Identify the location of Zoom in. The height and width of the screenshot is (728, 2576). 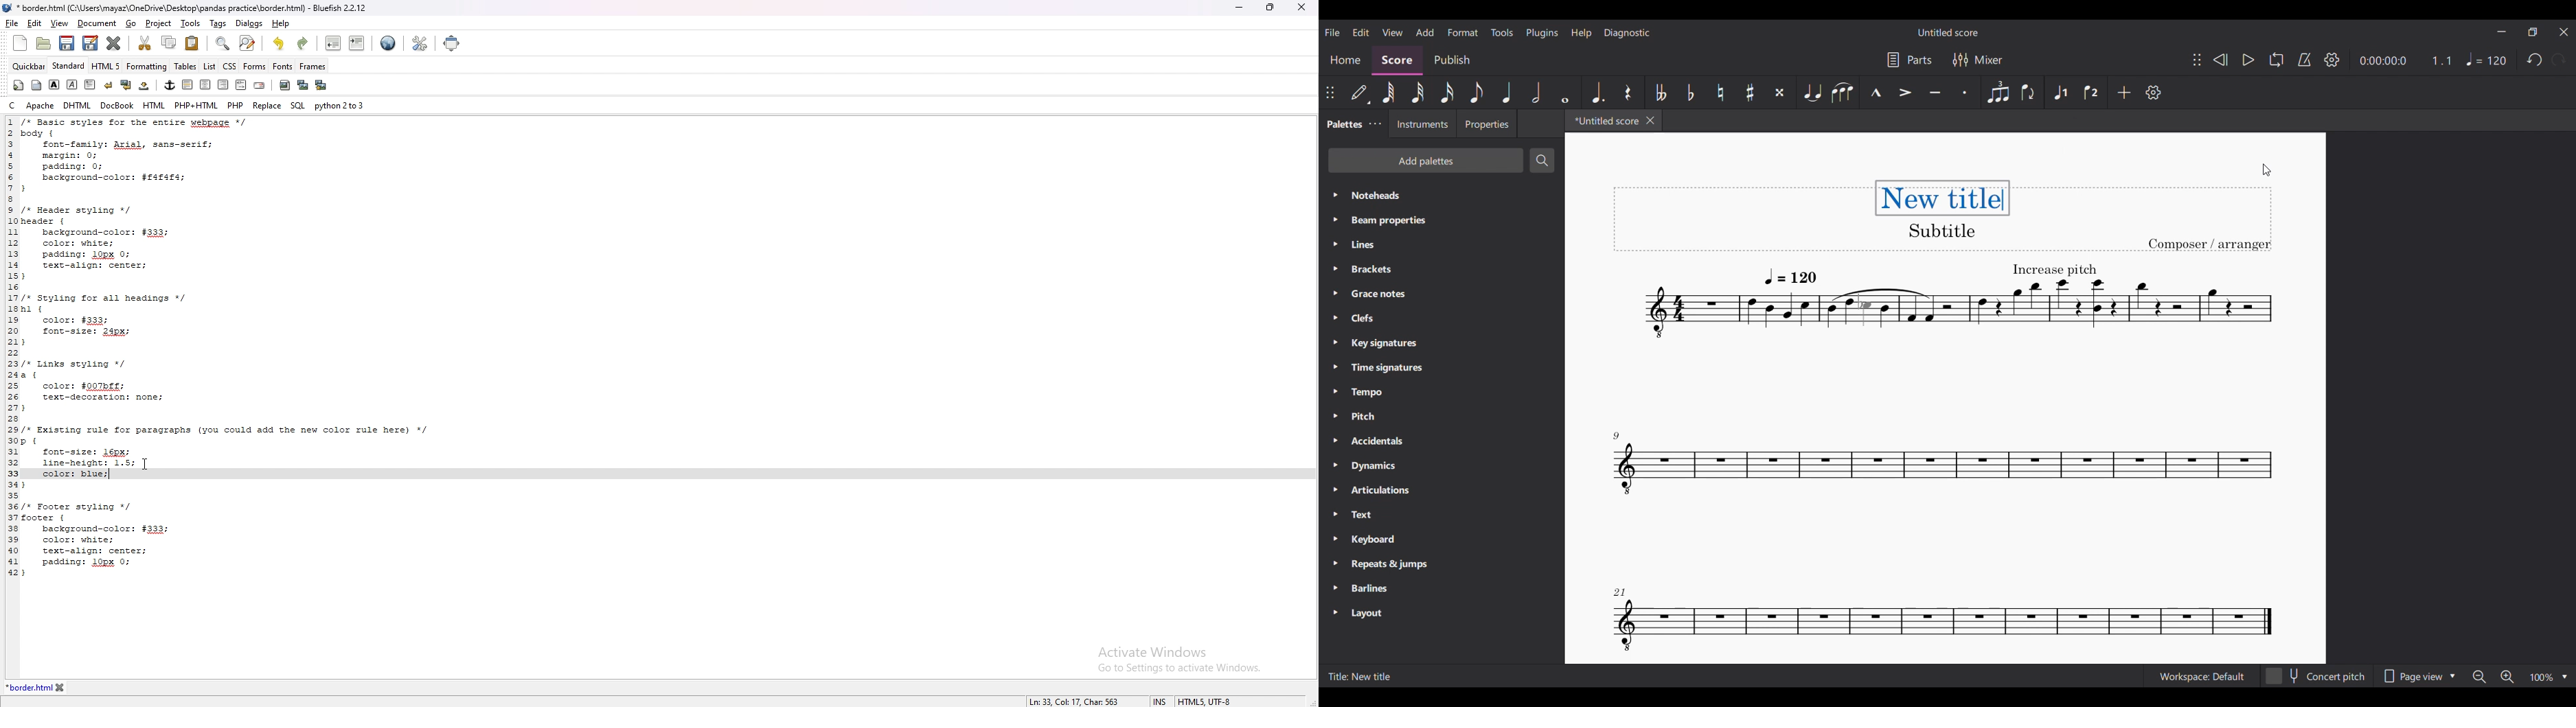
(2507, 677).